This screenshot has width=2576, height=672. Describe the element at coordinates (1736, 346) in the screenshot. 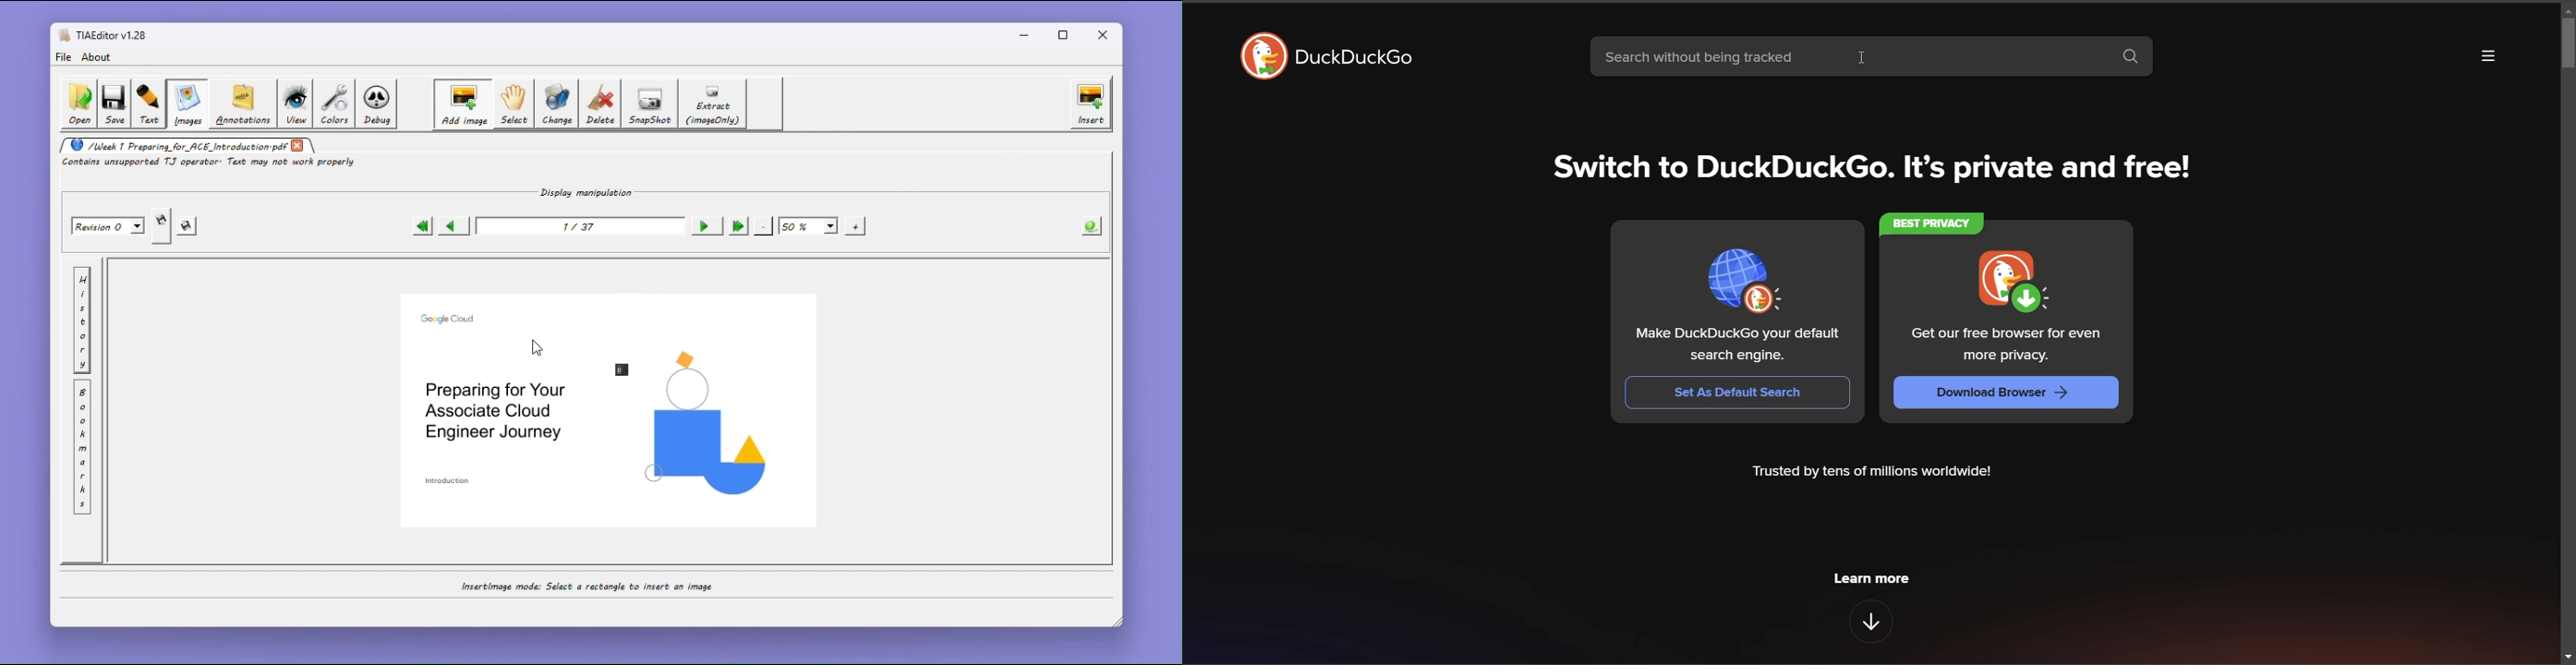

I see `Make DuckDuckGo your default search engine.` at that location.